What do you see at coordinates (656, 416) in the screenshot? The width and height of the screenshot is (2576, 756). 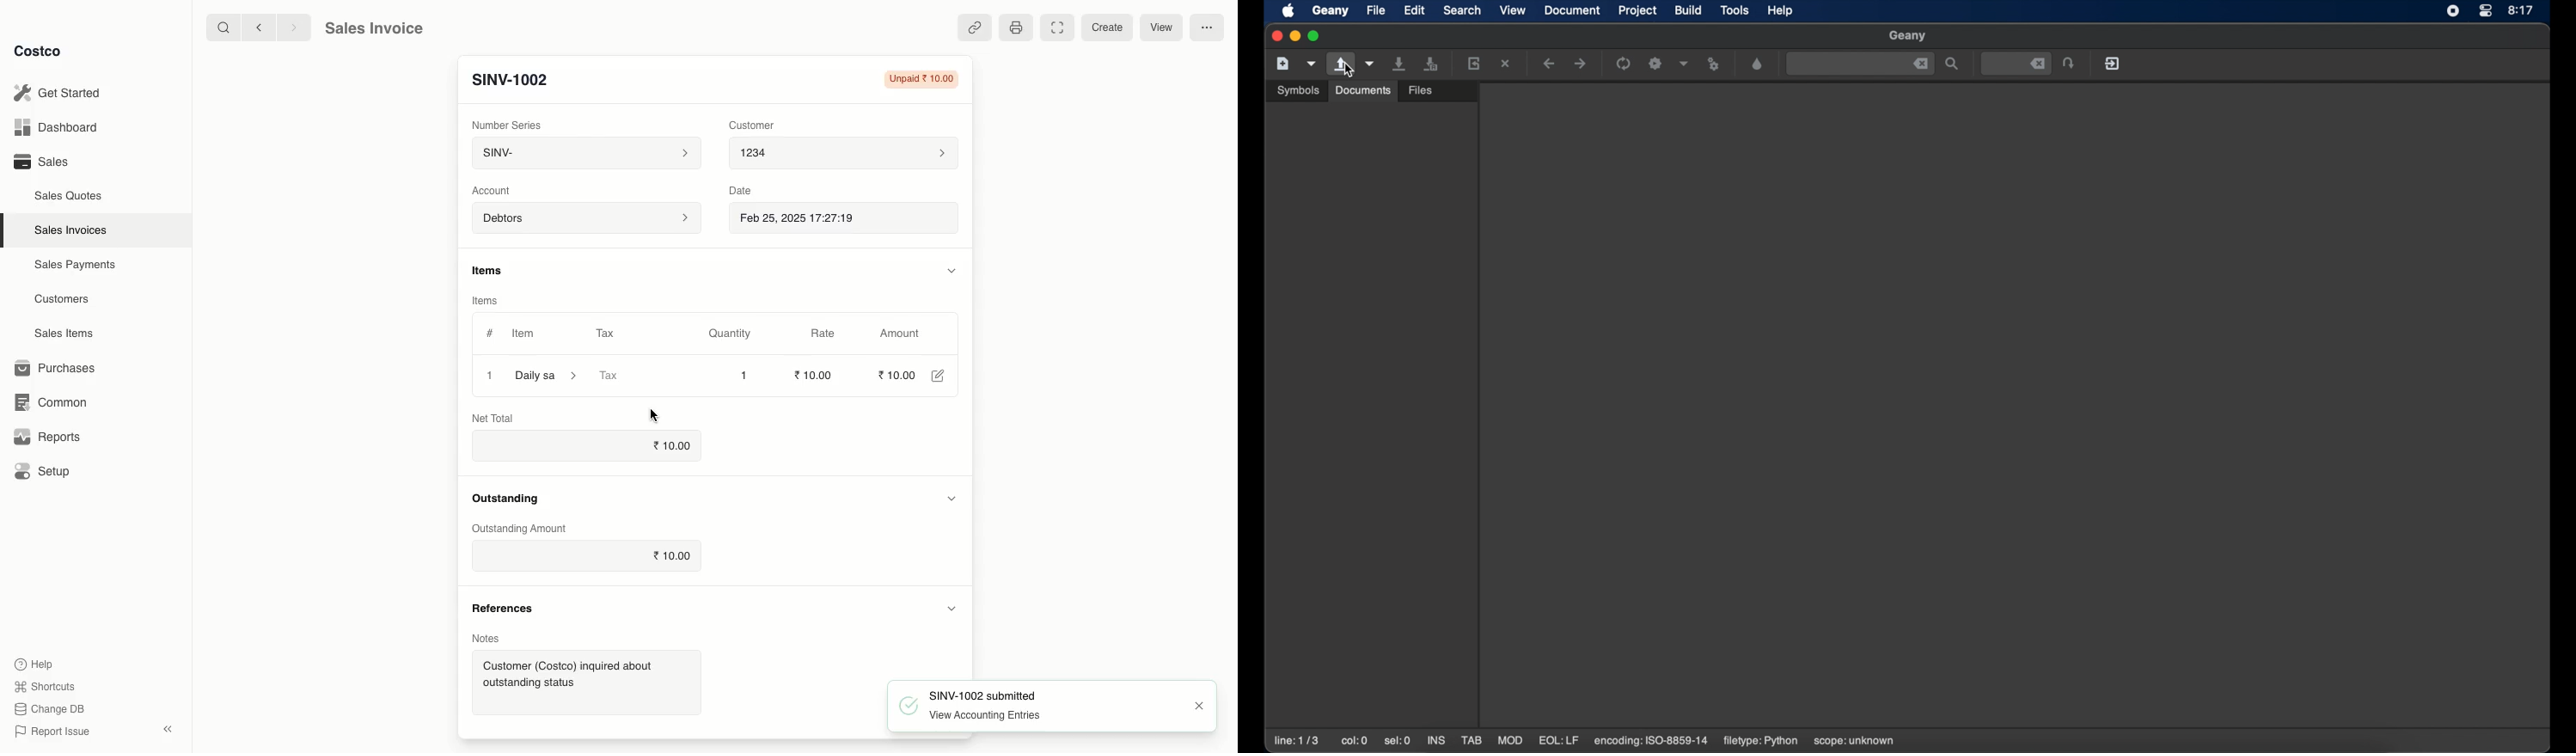 I see `cursor` at bounding box center [656, 416].